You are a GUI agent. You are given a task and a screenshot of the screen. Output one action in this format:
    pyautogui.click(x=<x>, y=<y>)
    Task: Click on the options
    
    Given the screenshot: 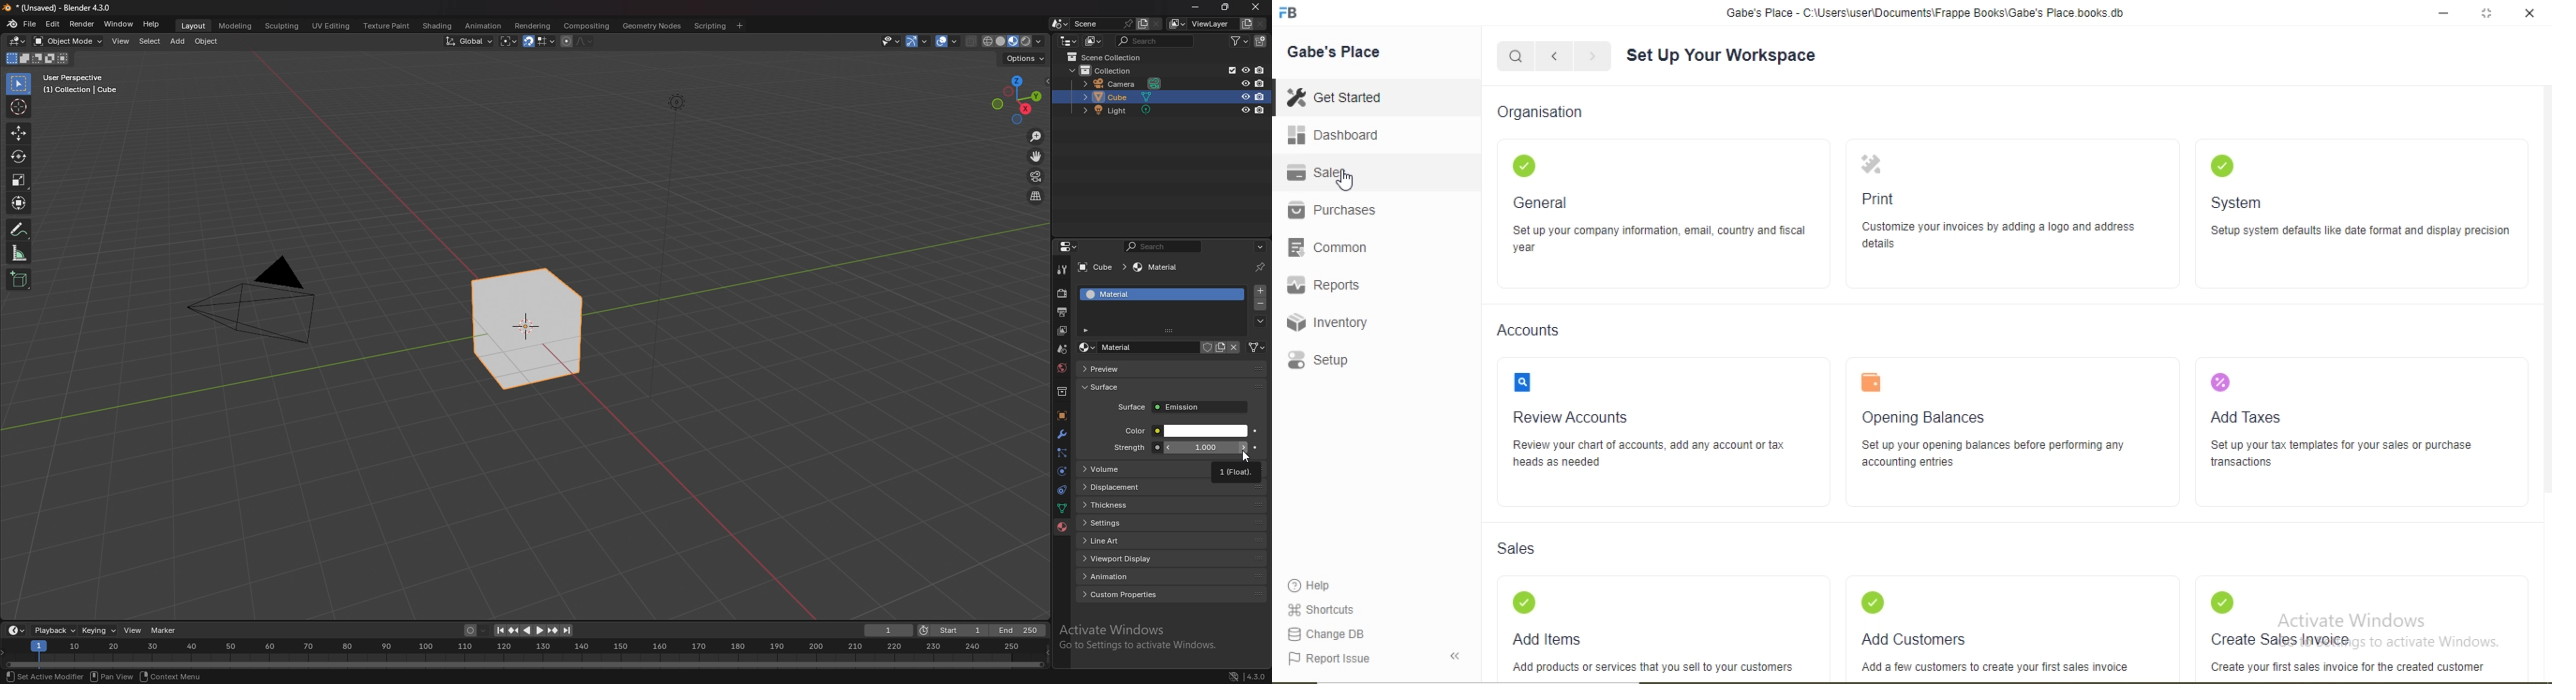 What is the action you would take?
    pyautogui.click(x=1260, y=247)
    